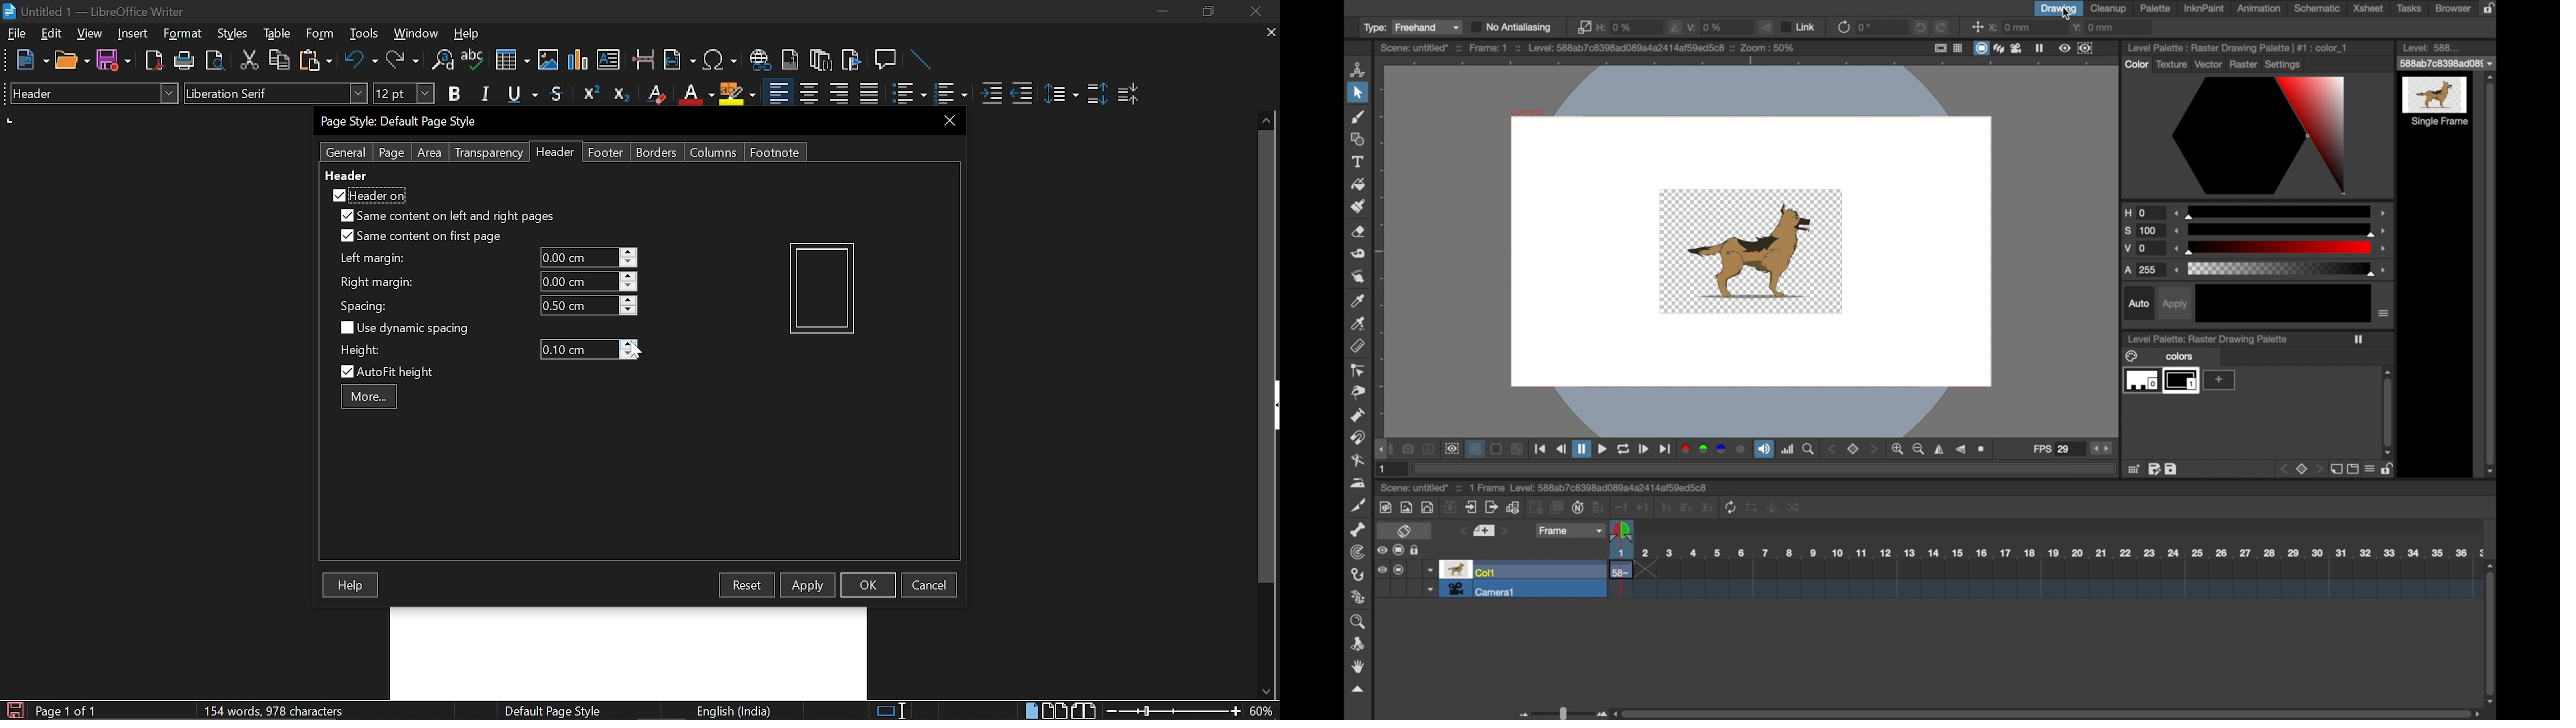 Image resolution: width=2576 pixels, height=728 pixels. What do you see at coordinates (629, 299) in the screenshot?
I see `increase spacing` at bounding box center [629, 299].